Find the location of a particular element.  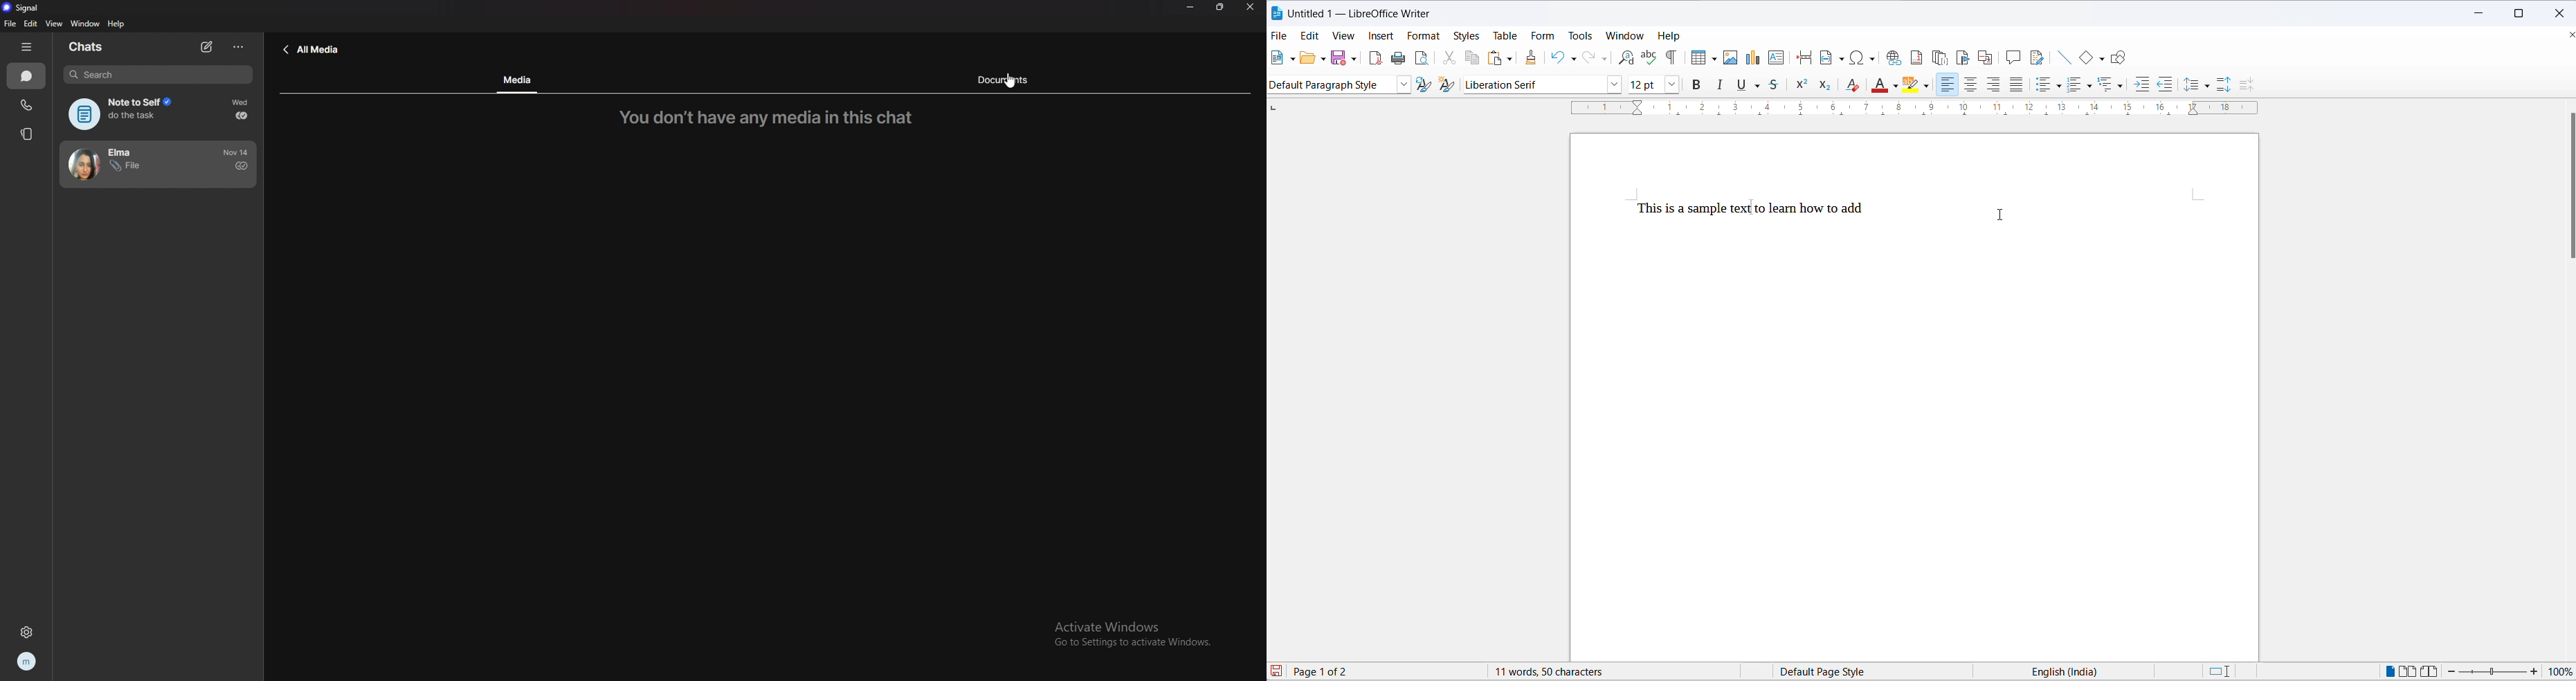

redo is located at coordinates (1590, 58).